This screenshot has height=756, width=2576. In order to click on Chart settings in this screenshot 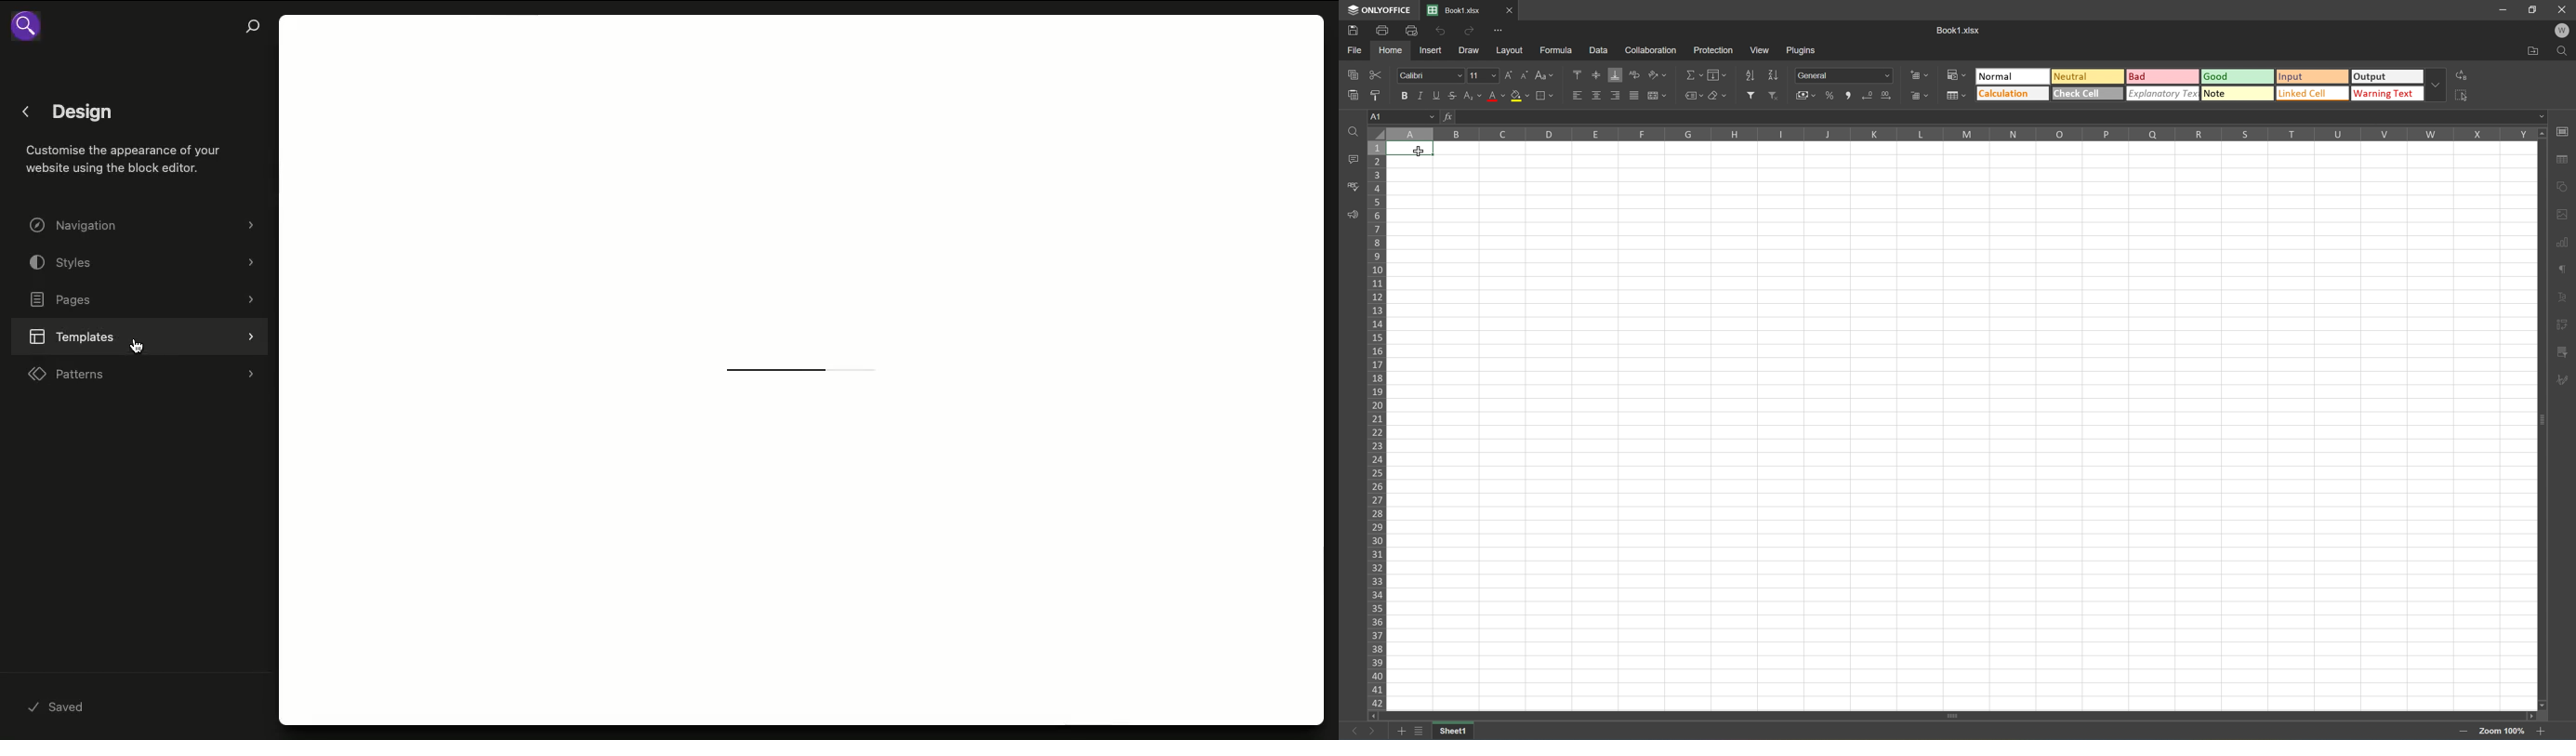, I will do `click(2561, 242)`.